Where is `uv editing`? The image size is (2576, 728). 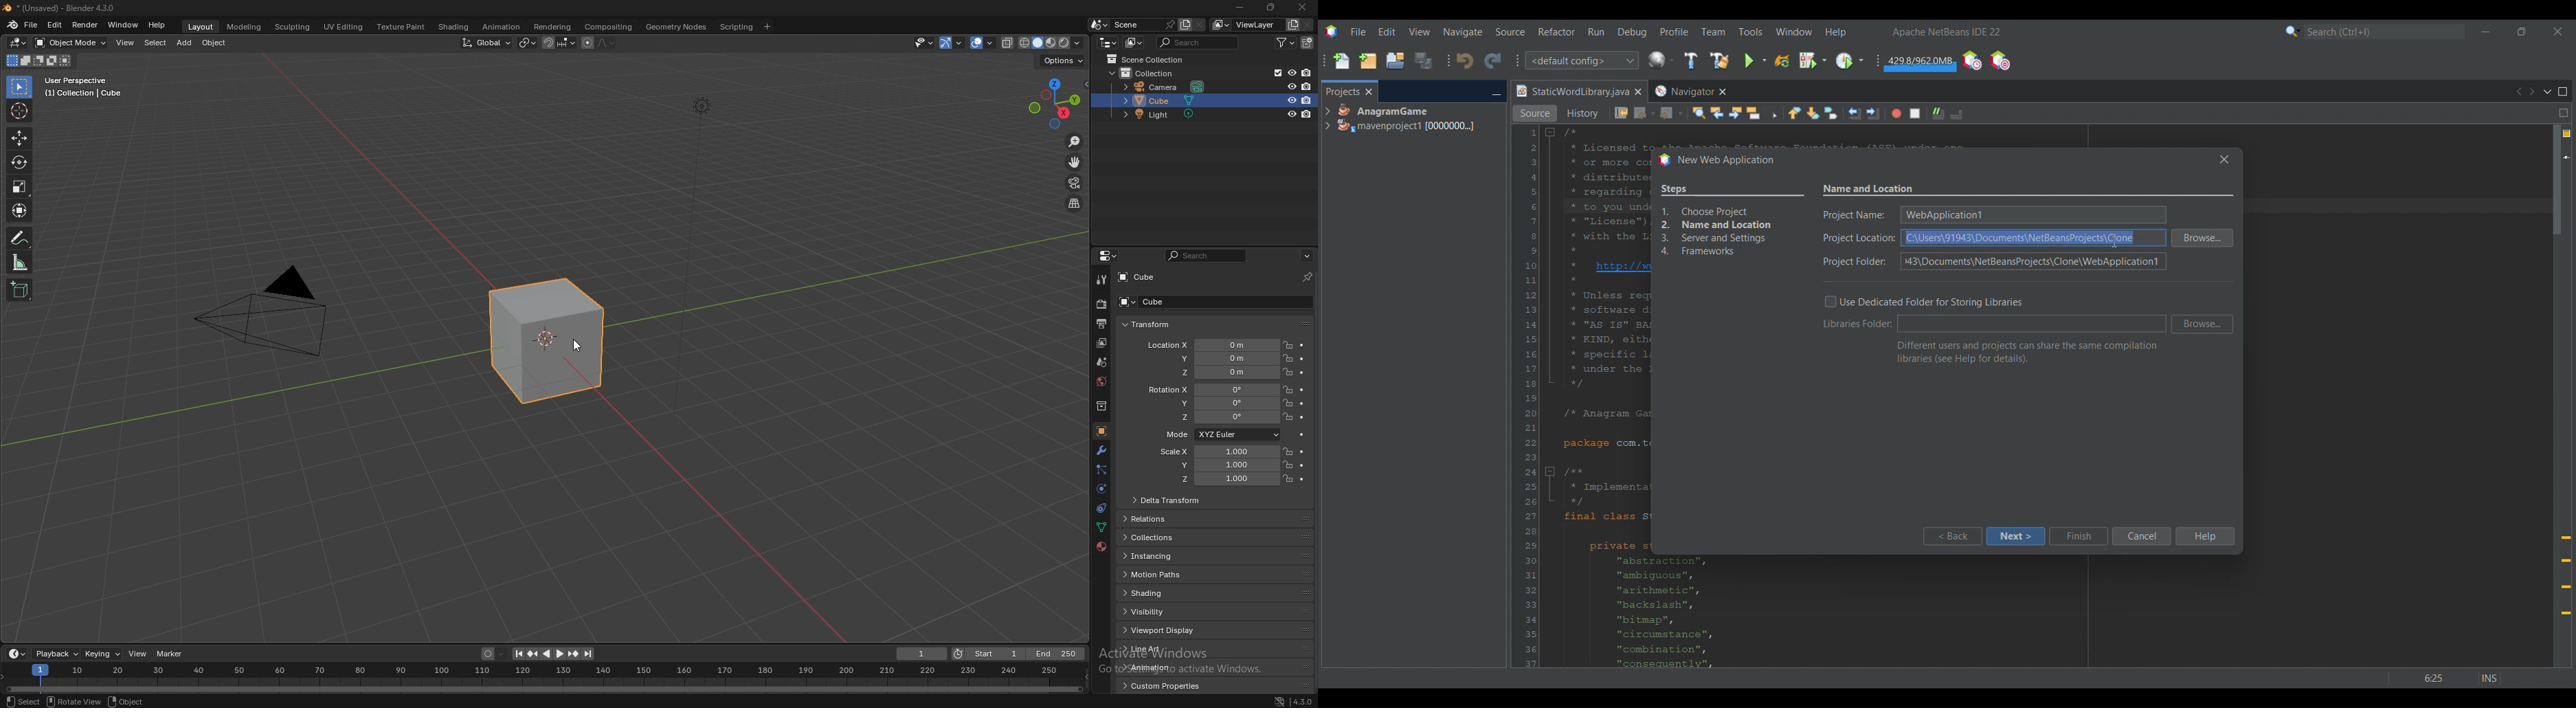
uv editing is located at coordinates (344, 27).